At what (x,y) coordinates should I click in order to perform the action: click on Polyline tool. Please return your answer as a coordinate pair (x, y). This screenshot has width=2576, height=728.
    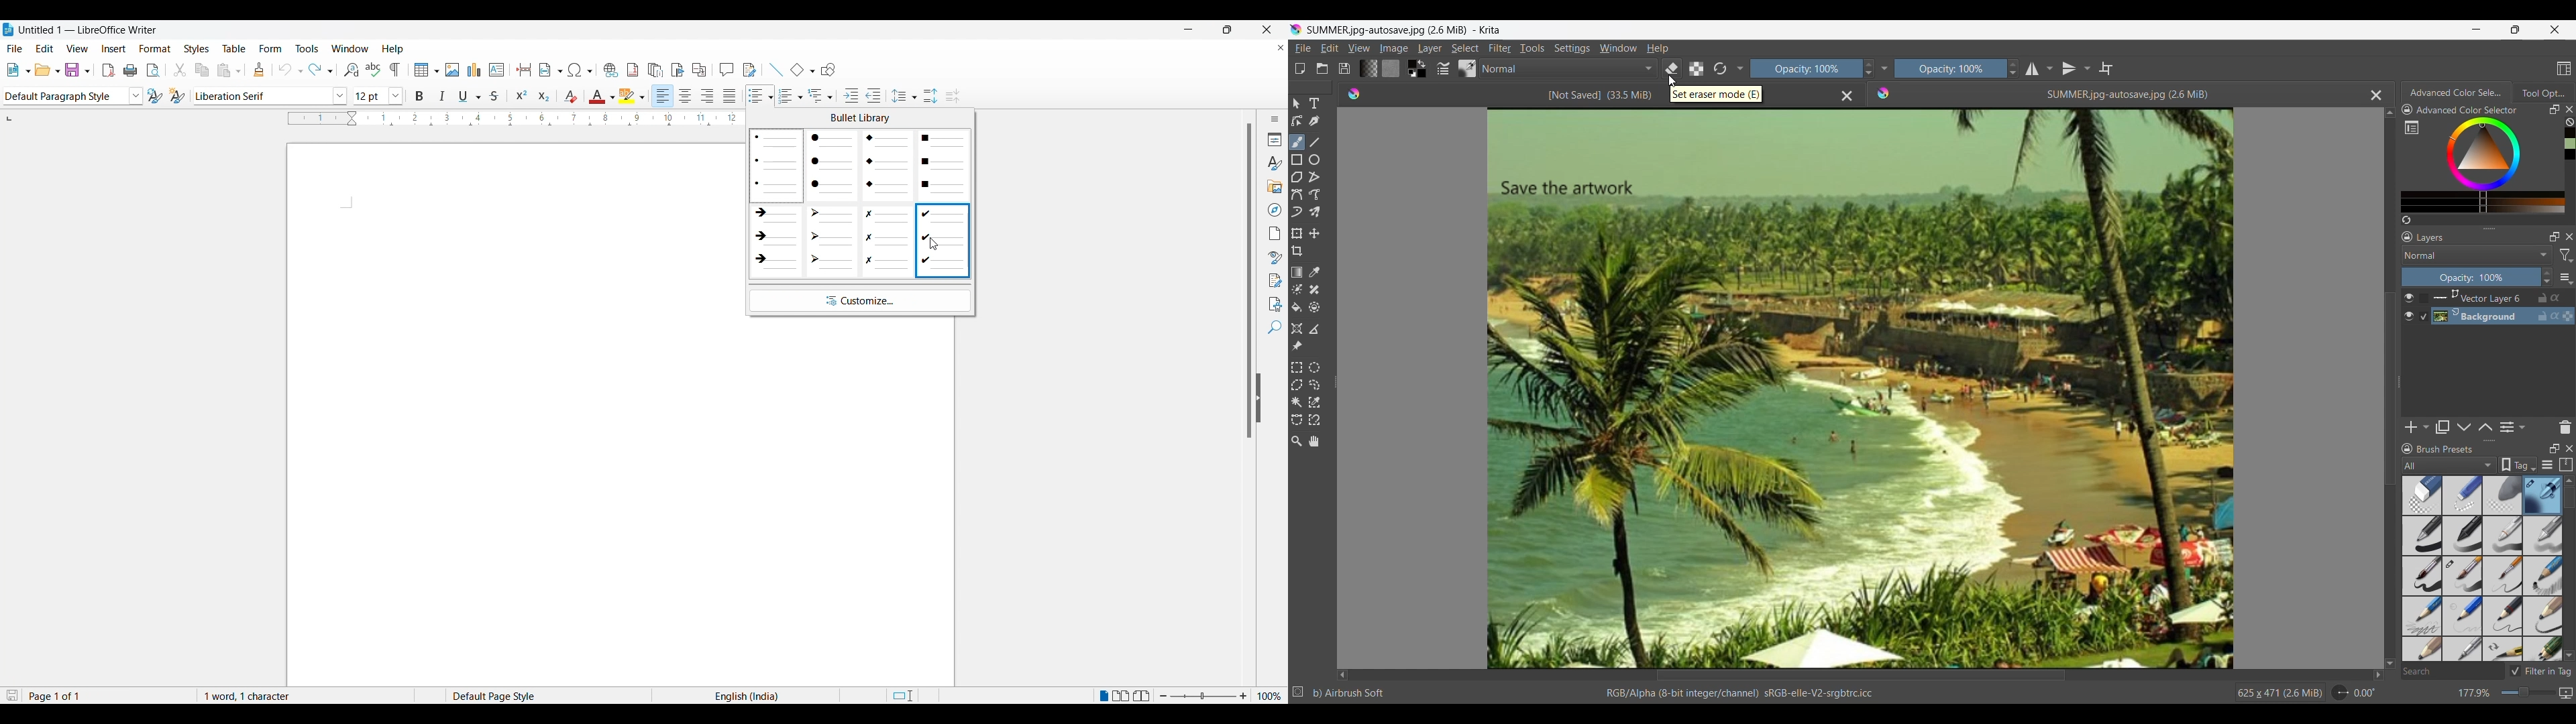
    Looking at the image, I should click on (1314, 177).